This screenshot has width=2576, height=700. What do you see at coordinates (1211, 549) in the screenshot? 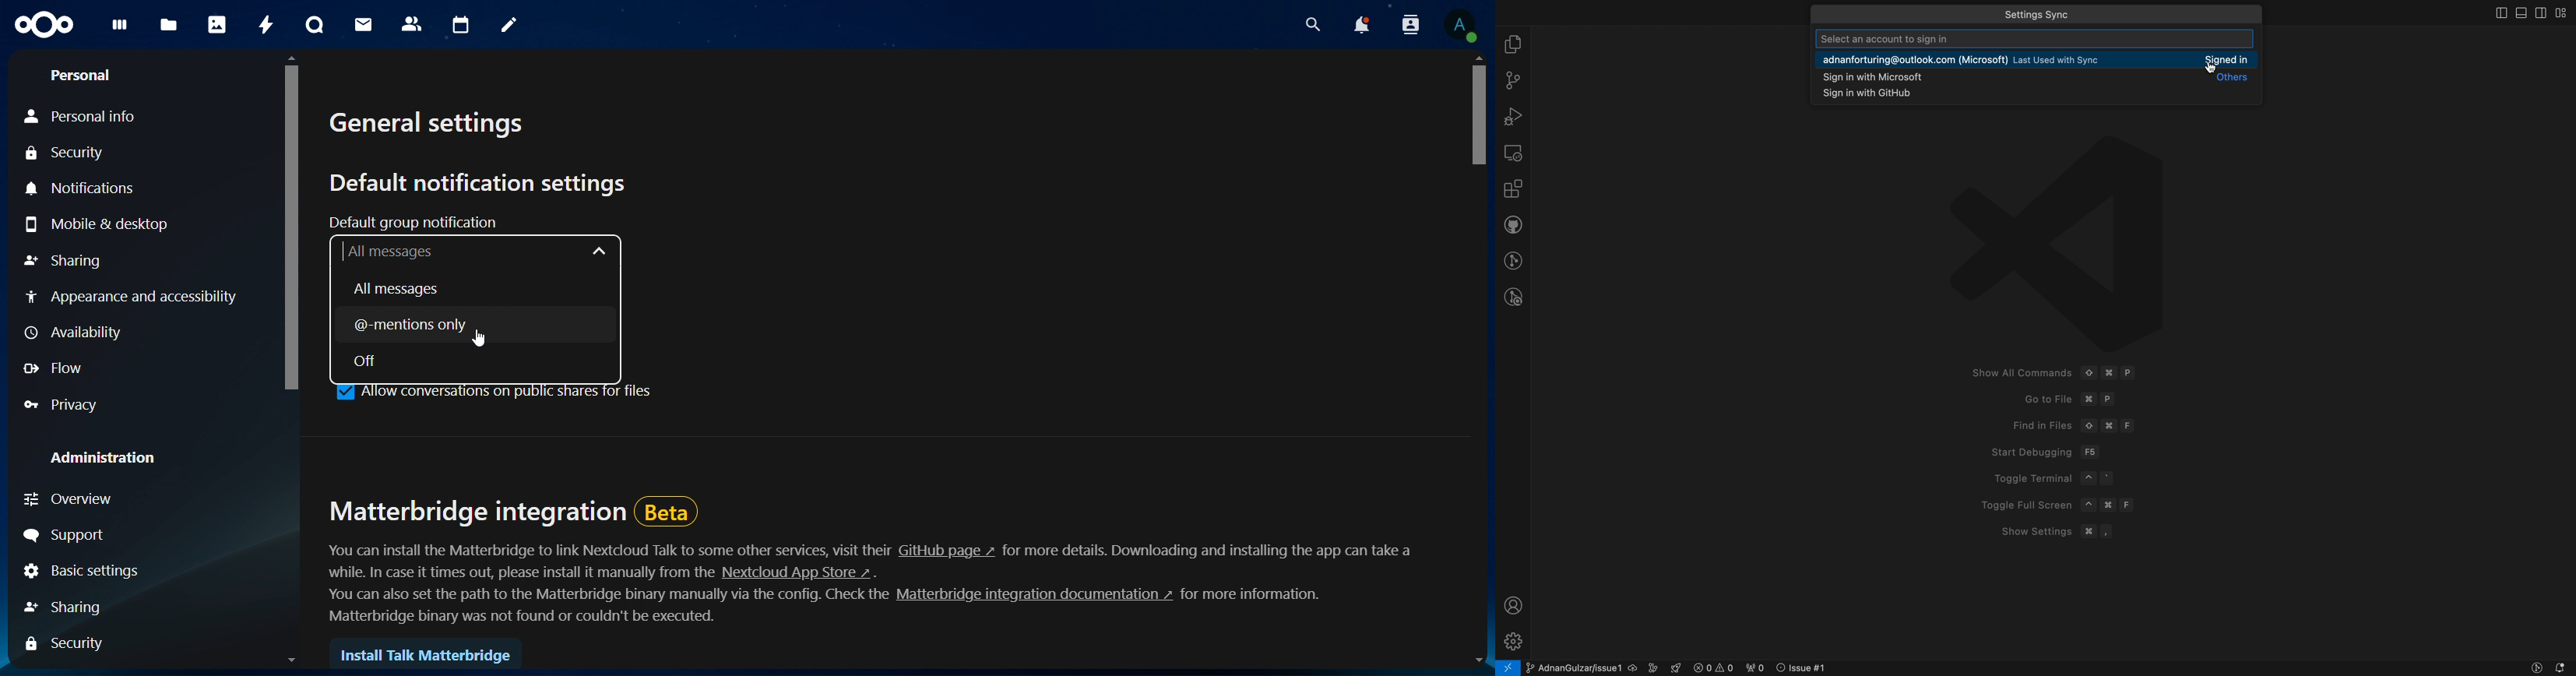
I see `text` at bounding box center [1211, 549].